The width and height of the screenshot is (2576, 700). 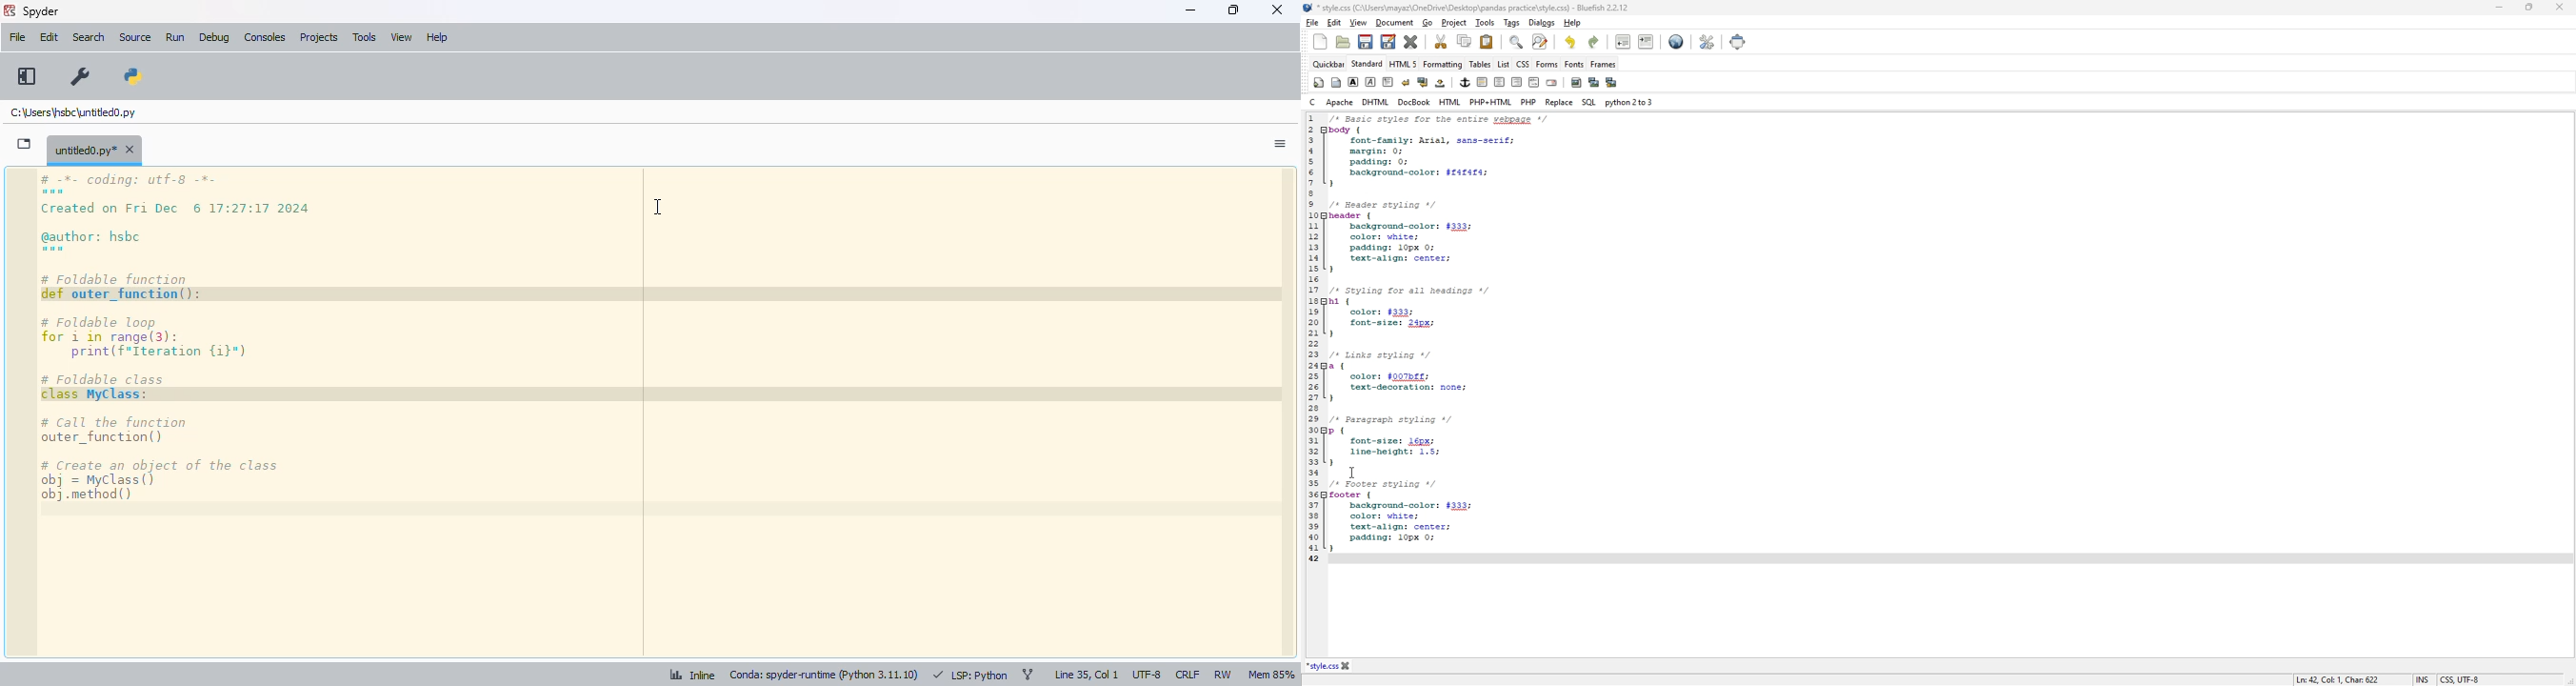 What do you see at coordinates (1443, 64) in the screenshot?
I see `formatting` at bounding box center [1443, 64].